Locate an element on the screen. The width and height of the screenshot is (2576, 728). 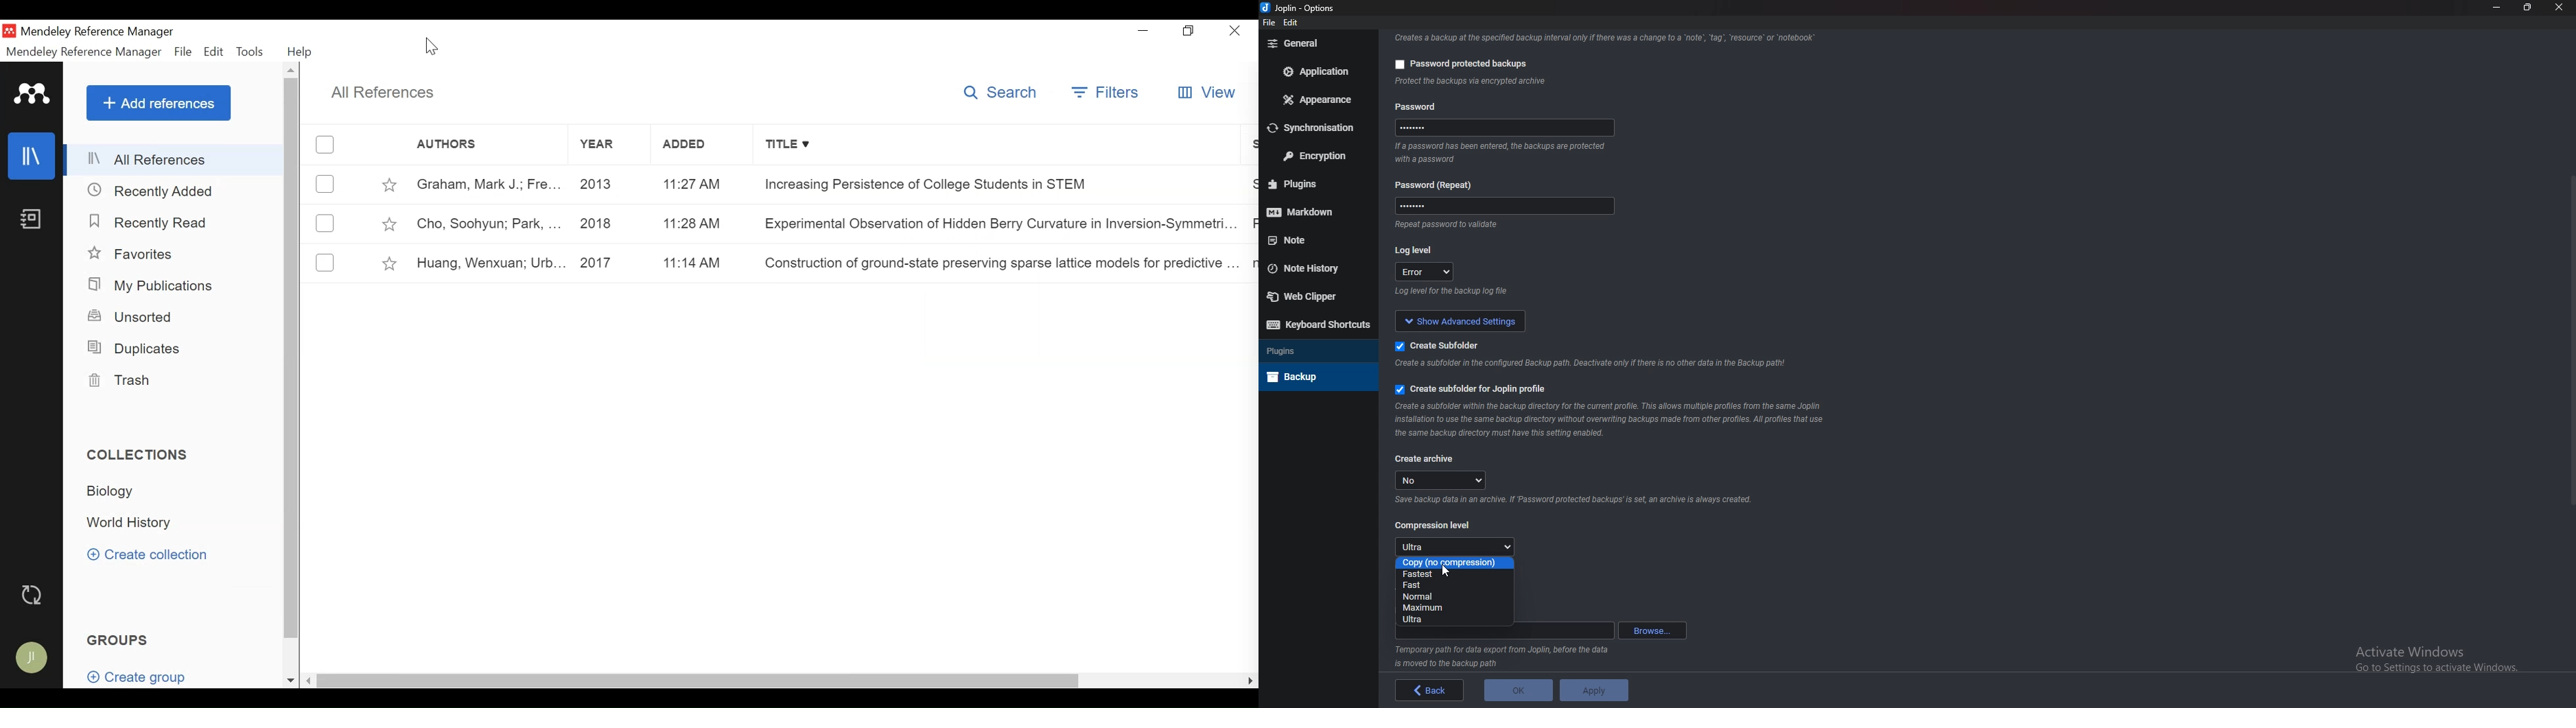
Vertical Sroll bar is located at coordinates (294, 359).